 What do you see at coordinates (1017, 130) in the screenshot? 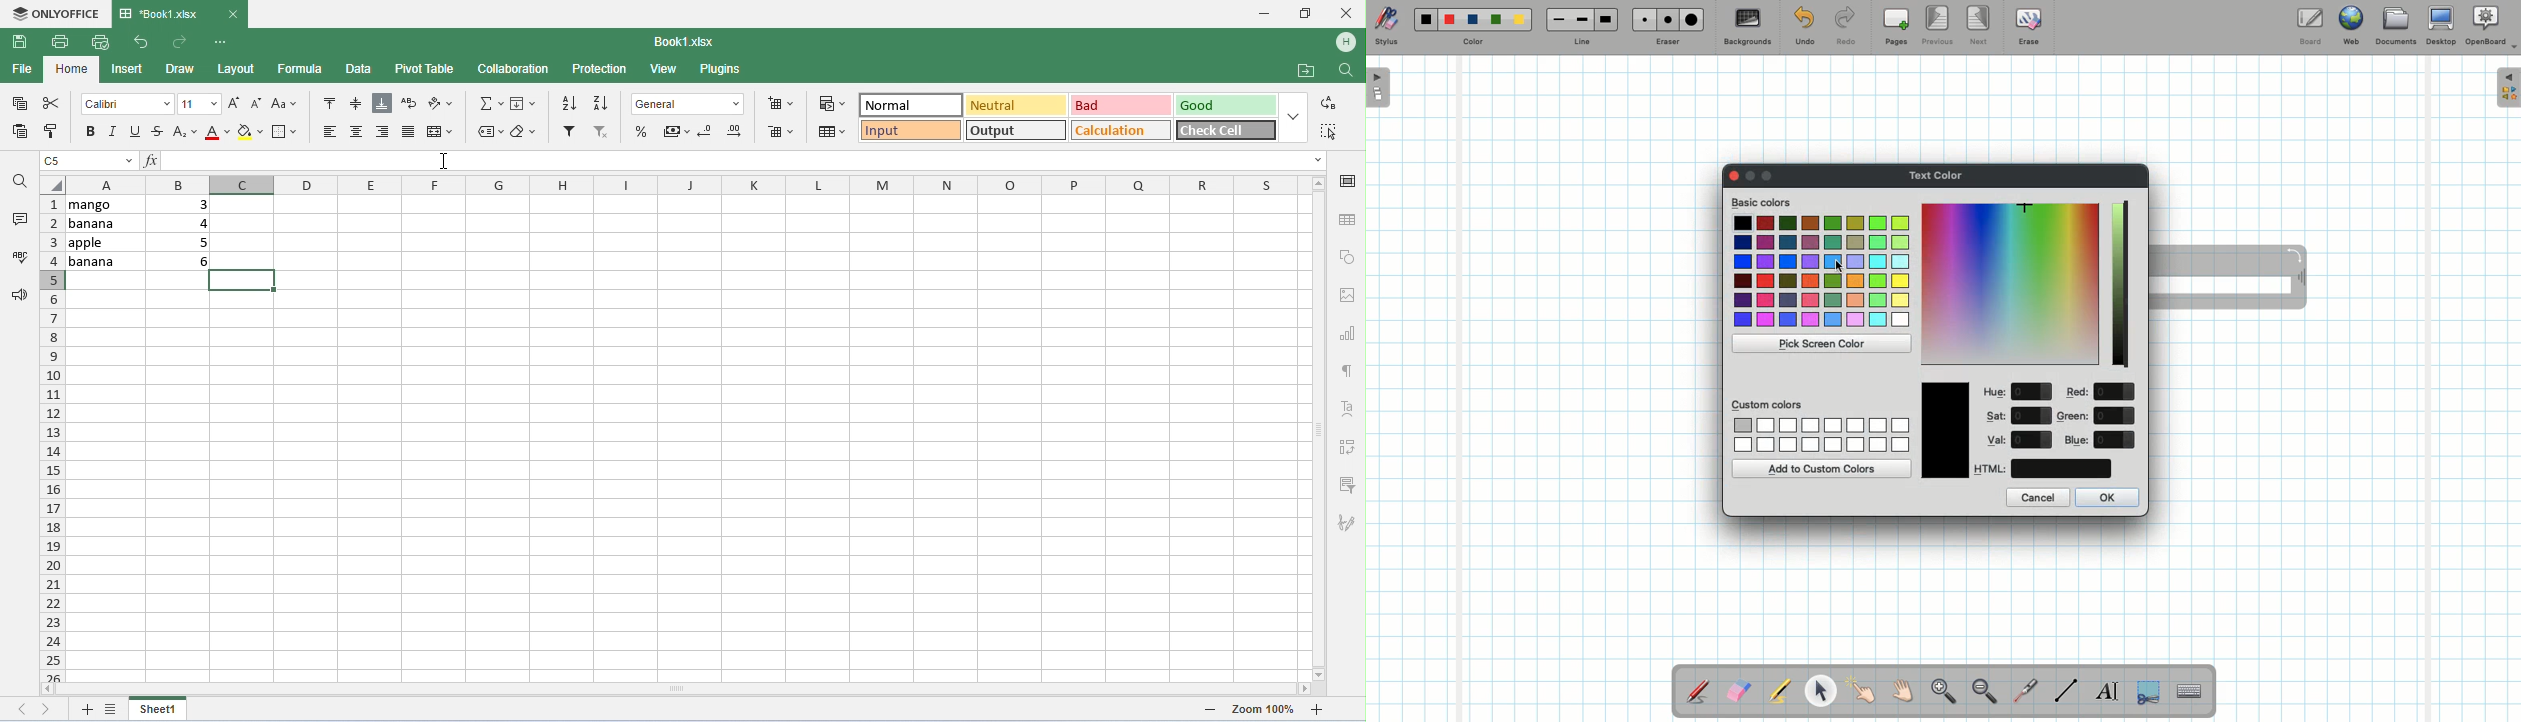
I see `output` at bounding box center [1017, 130].